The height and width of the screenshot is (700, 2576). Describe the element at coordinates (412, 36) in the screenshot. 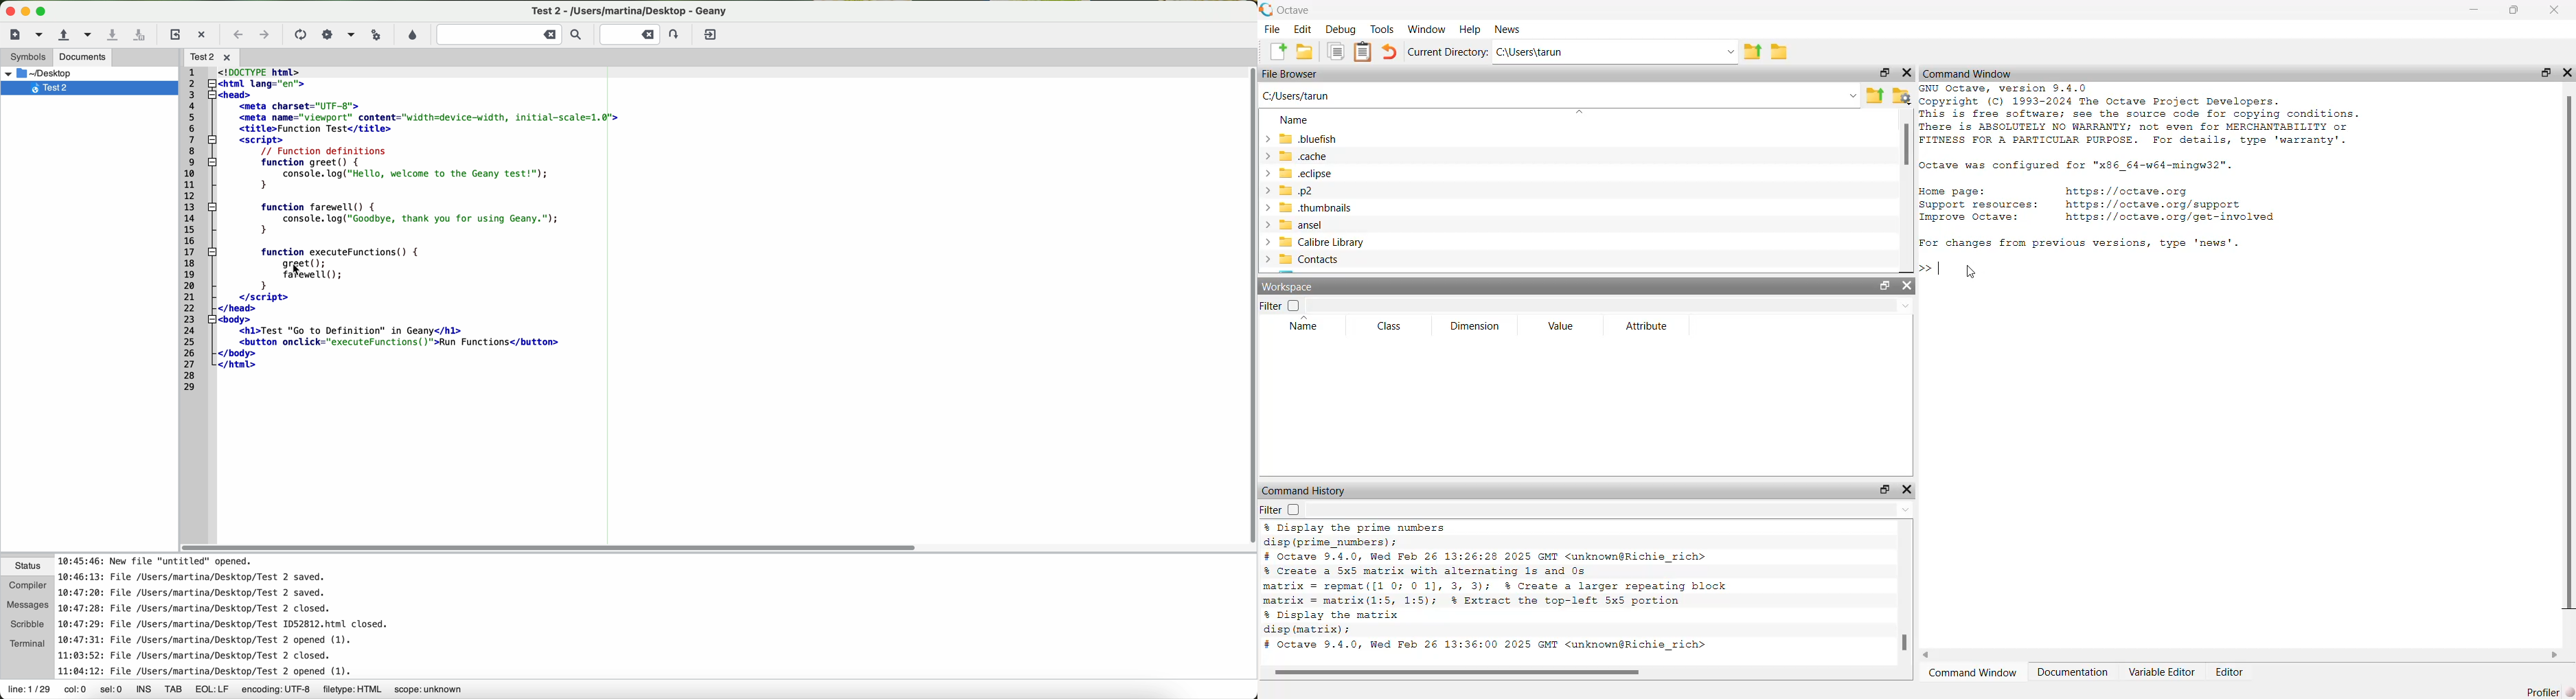

I see `choose color` at that location.